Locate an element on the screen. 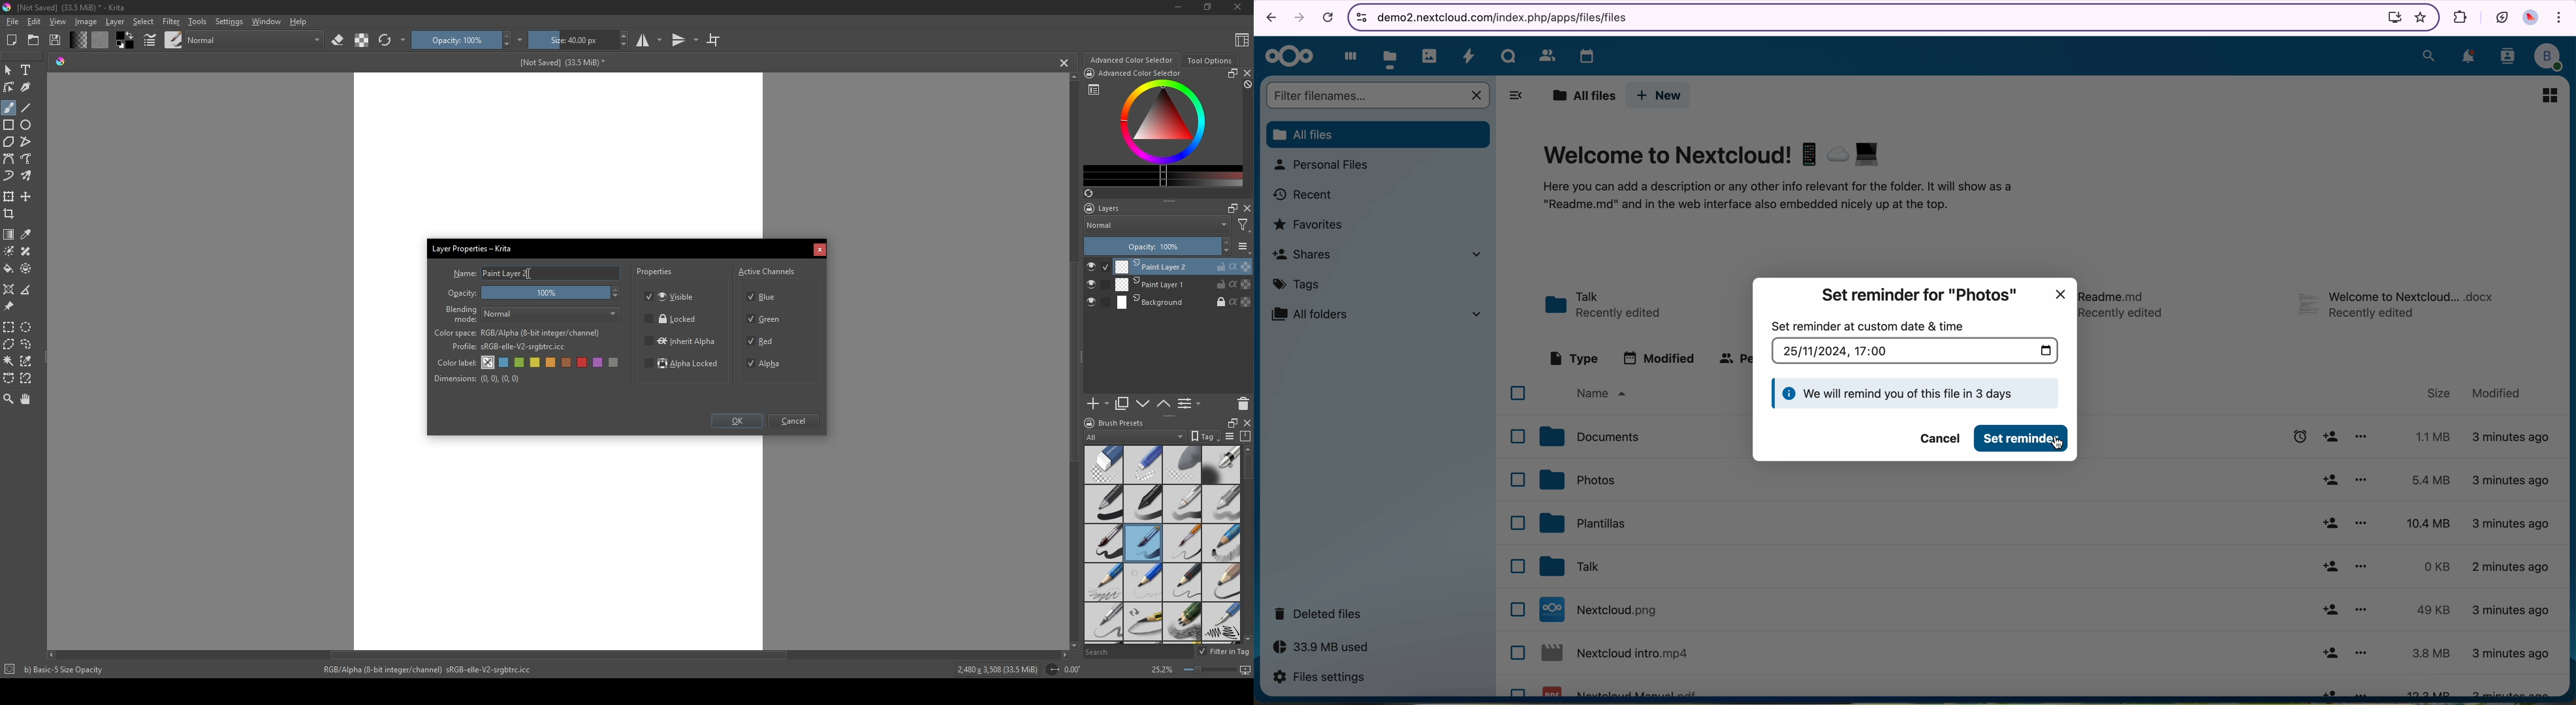 This screenshot has height=728, width=2576. resize is located at coordinates (1230, 73).